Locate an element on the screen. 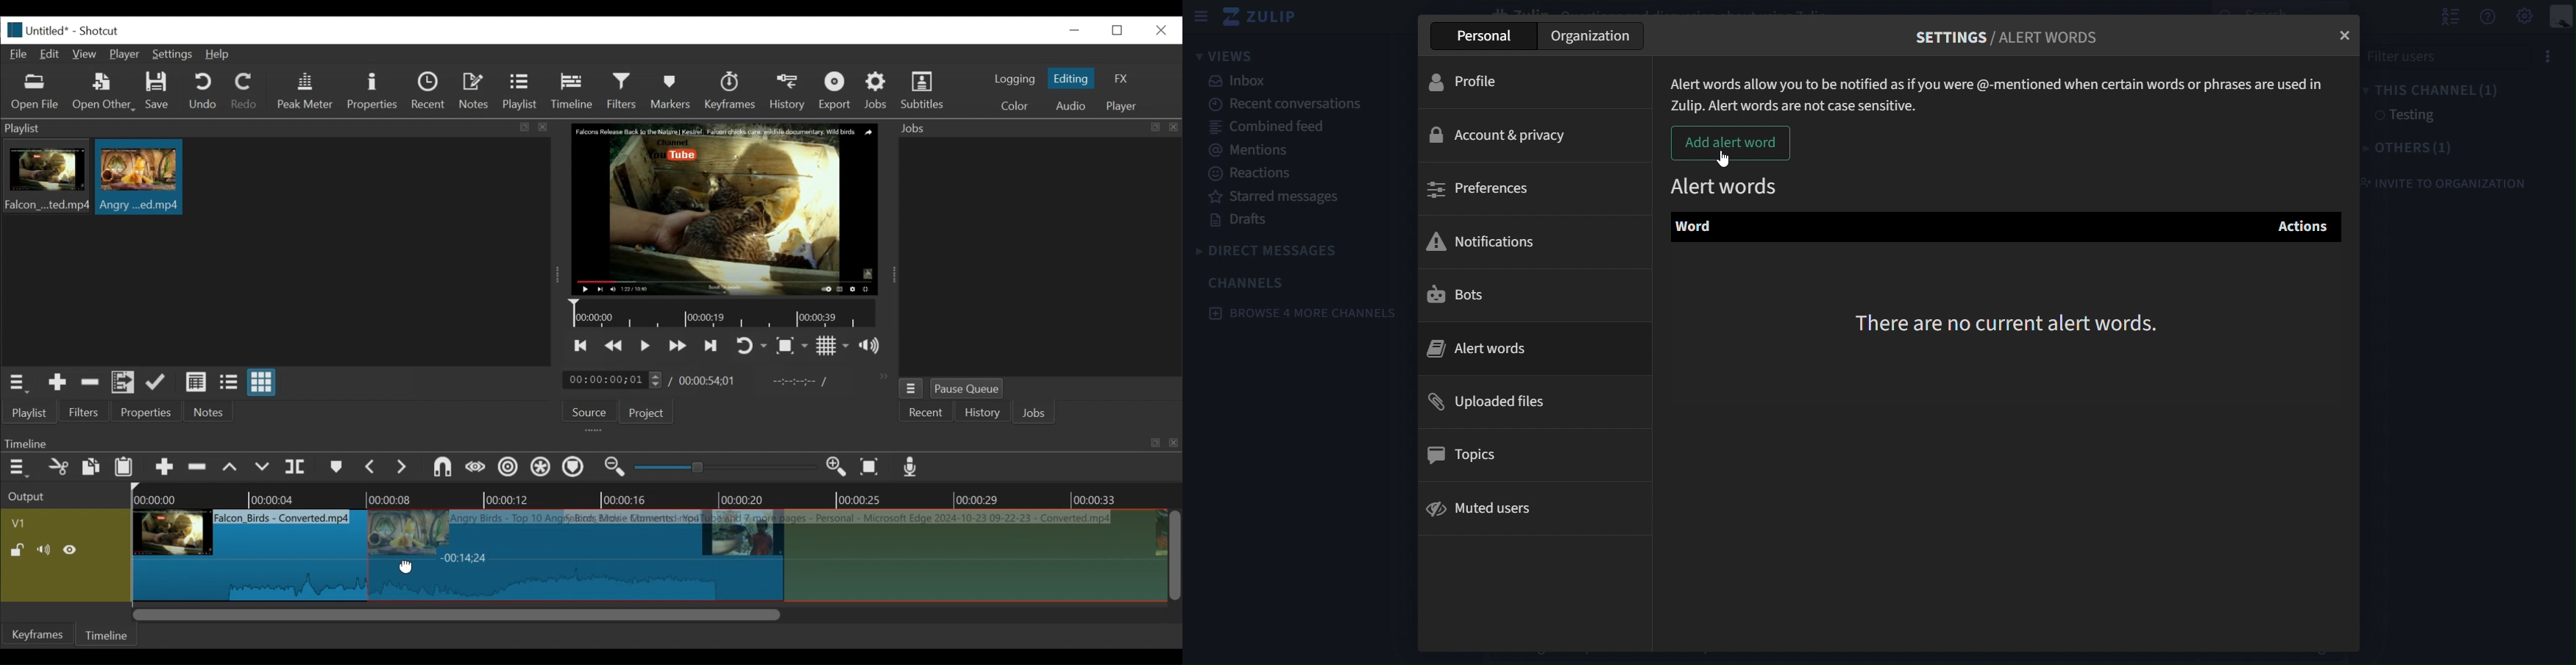 The width and height of the screenshot is (2576, 672). direct messages is located at coordinates (1271, 249).